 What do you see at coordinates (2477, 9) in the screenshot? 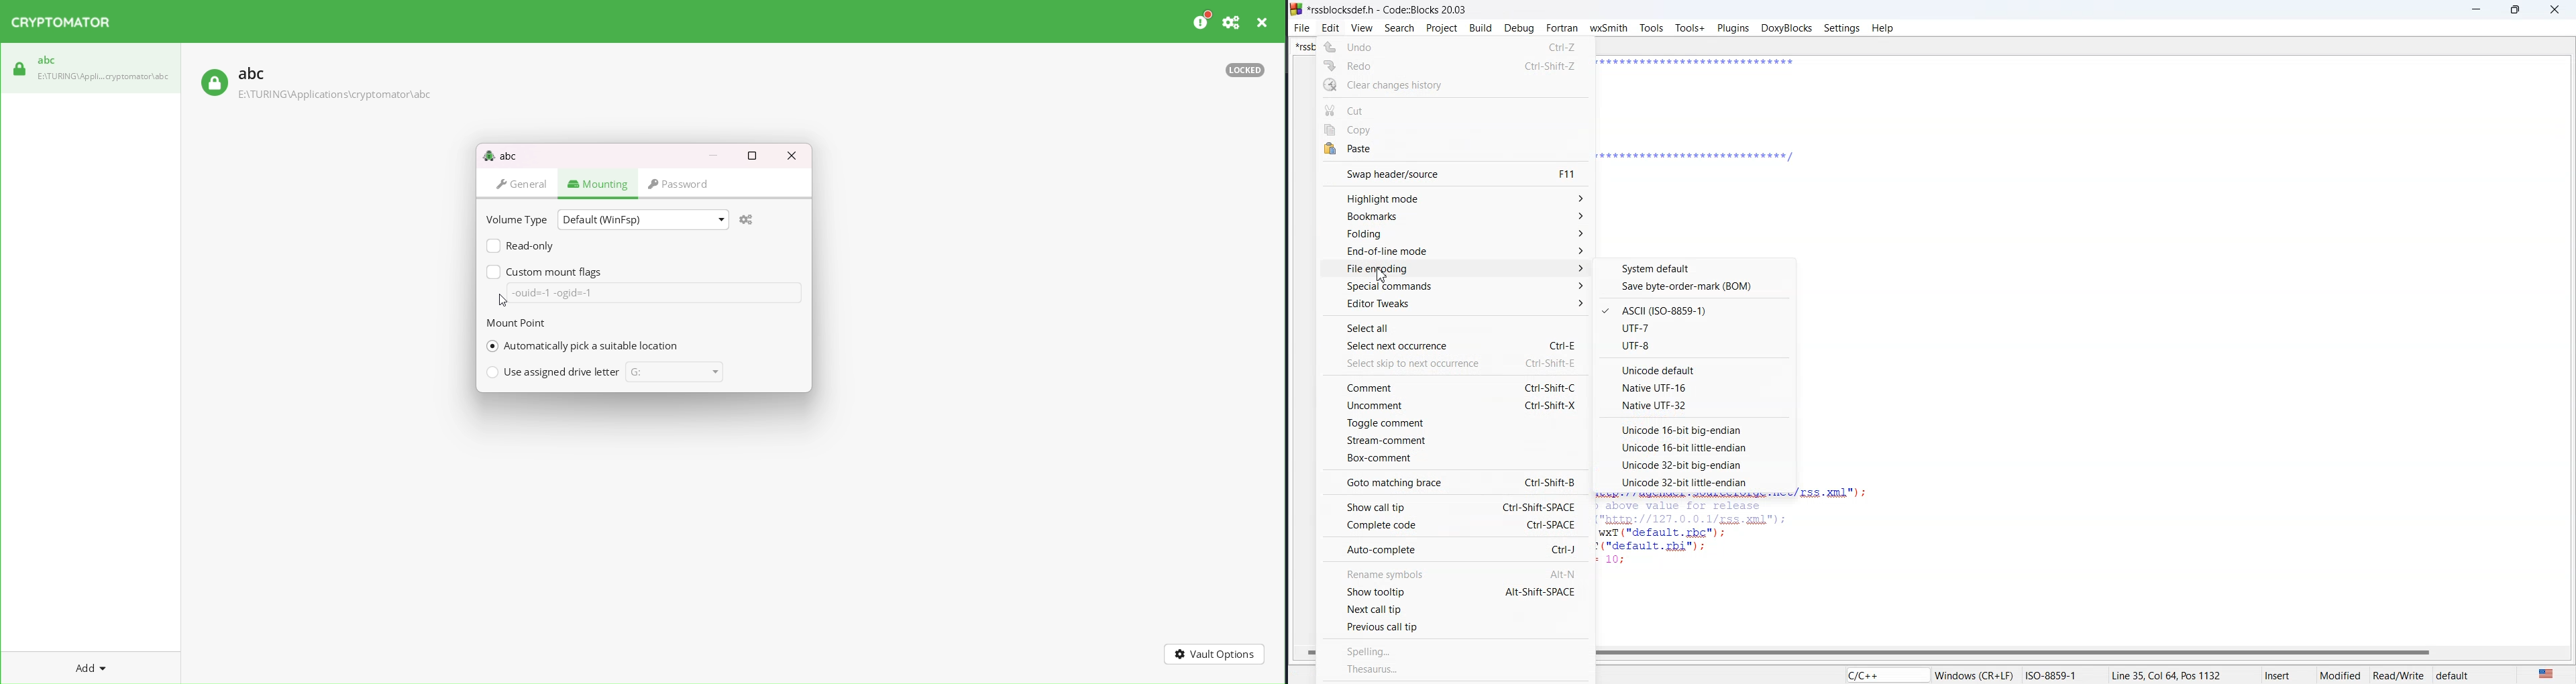
I see `minimise` at bounding box center [2477, 9].